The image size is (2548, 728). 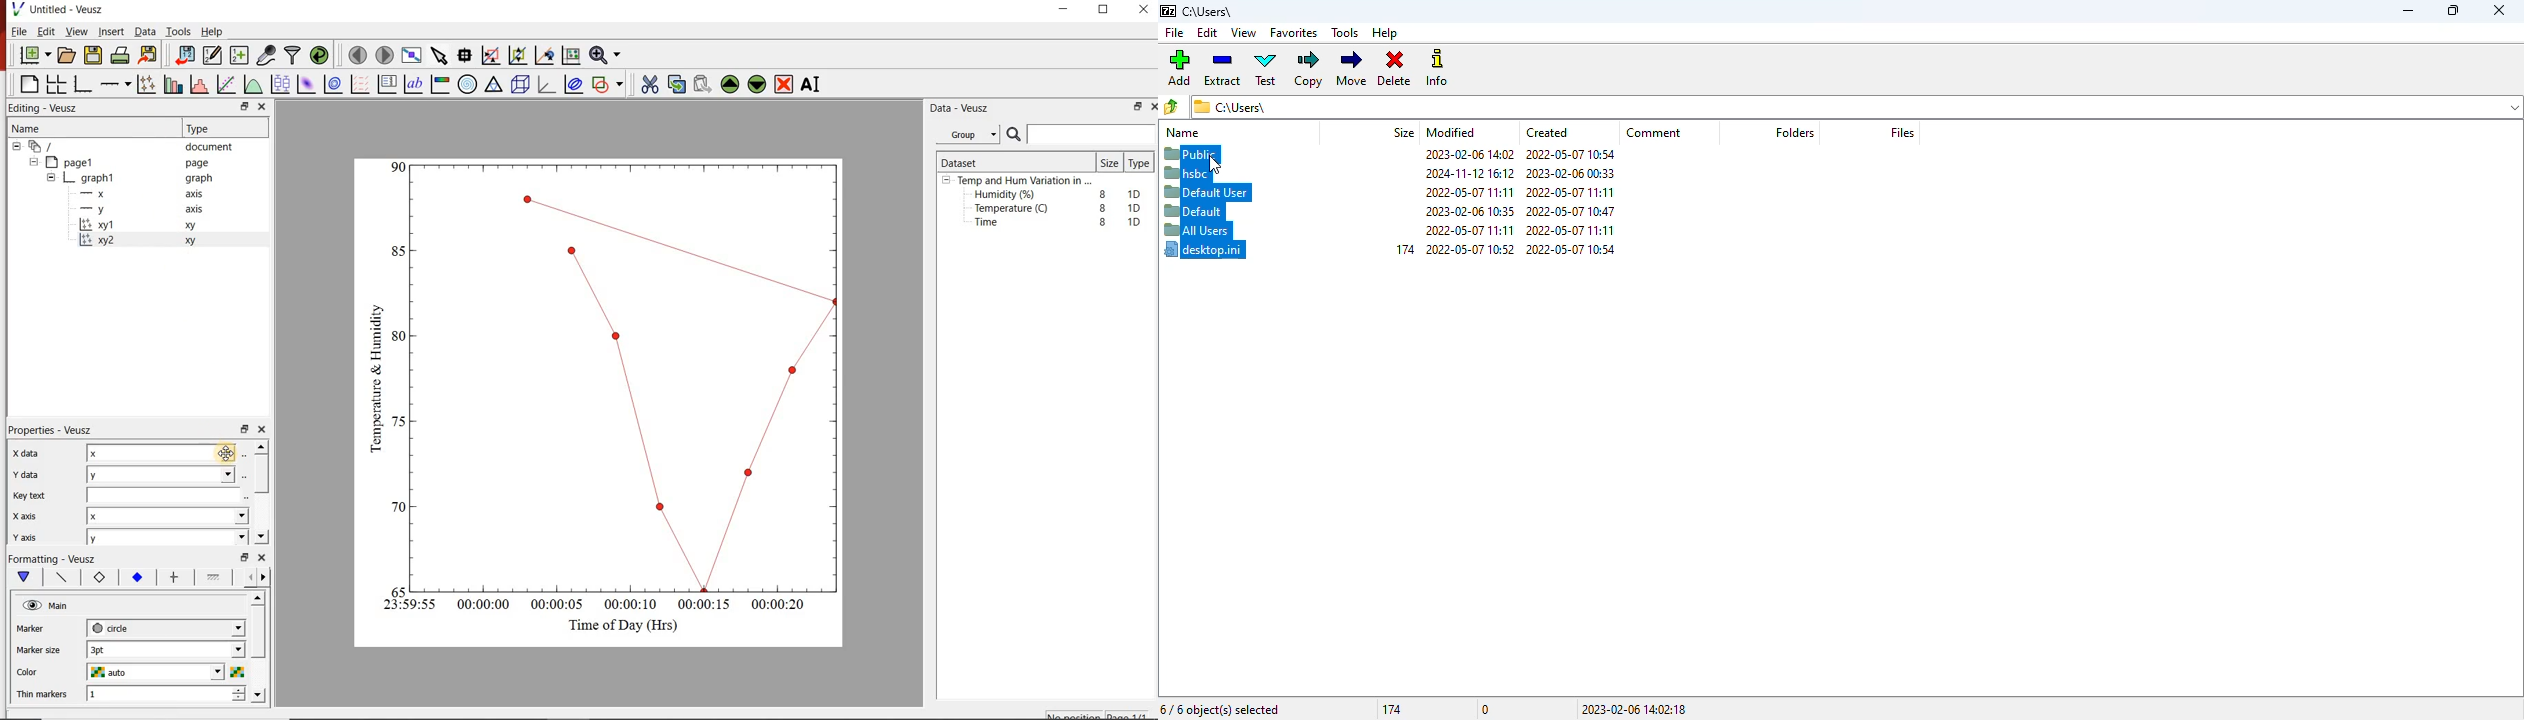 I want to click on plot line, so click(x=62, y=578).